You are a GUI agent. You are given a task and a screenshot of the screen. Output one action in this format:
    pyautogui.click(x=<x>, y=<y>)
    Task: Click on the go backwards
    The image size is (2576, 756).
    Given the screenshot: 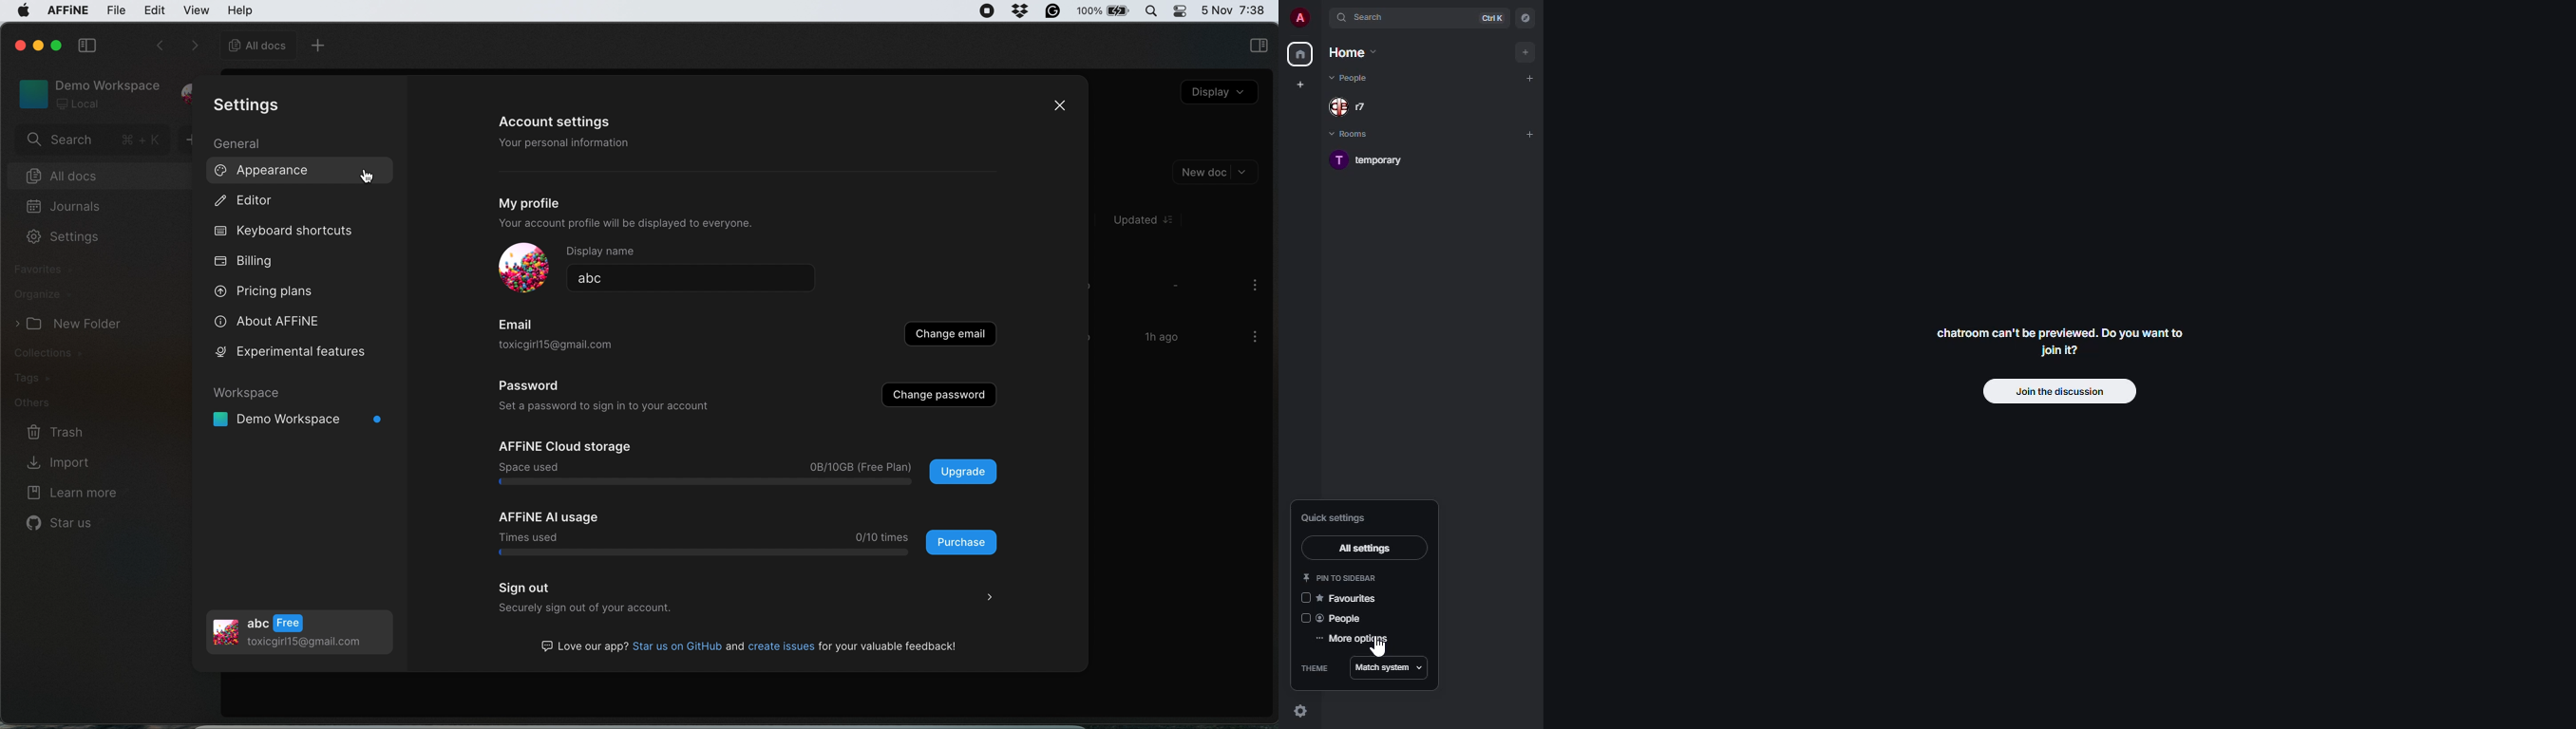 What is the action you would take?
    pyautogui.click(x=159, y=47)
    